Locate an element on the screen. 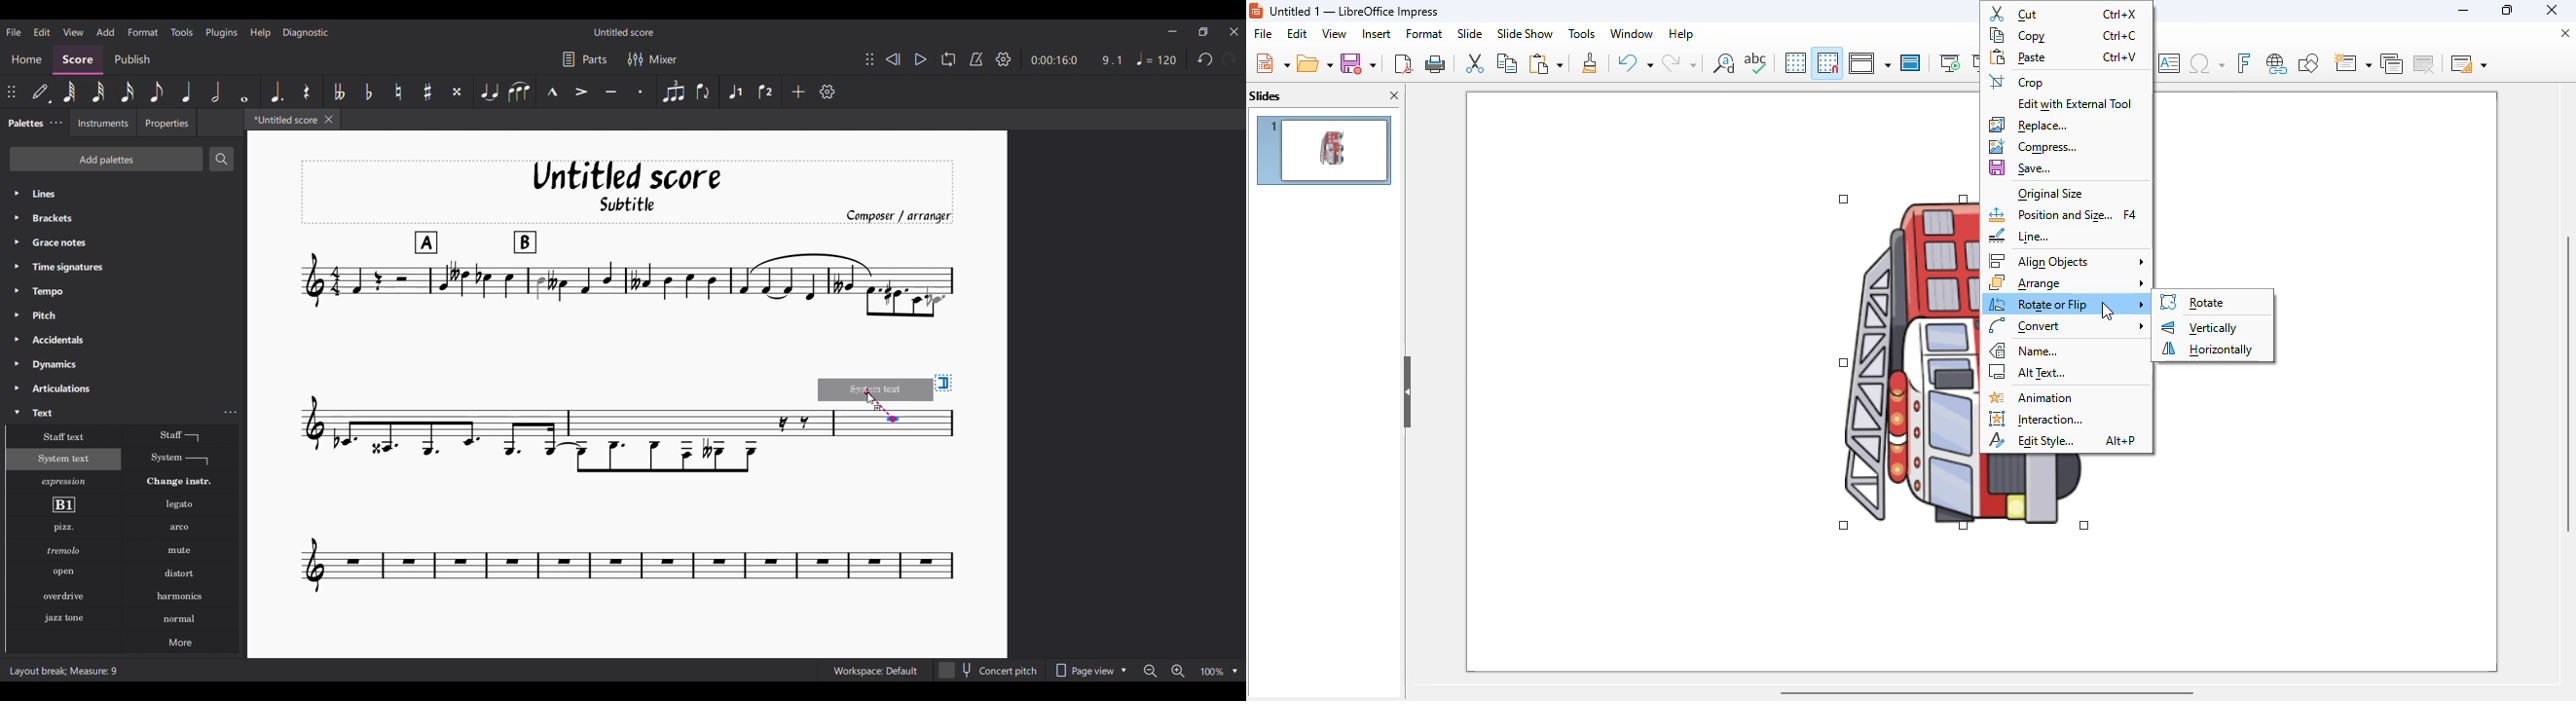  Search is located at coordinates (220, 159).